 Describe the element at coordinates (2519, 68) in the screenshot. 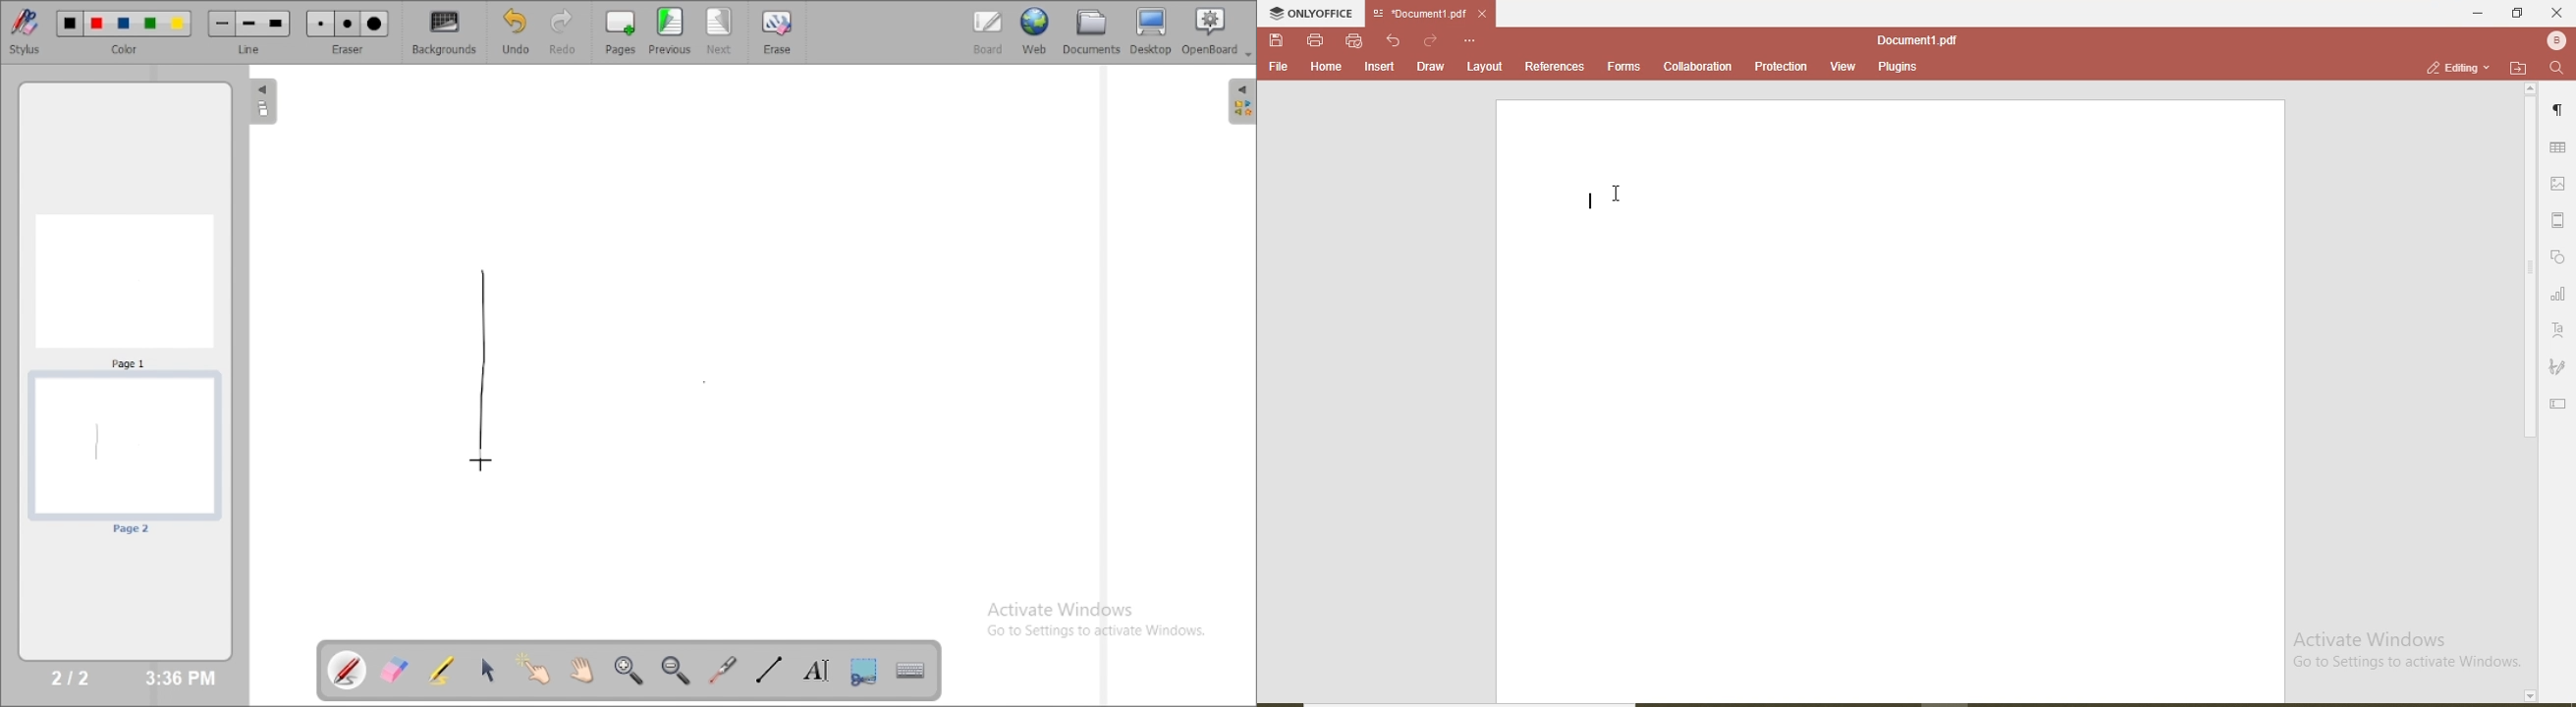

I see `open file location` at that location.